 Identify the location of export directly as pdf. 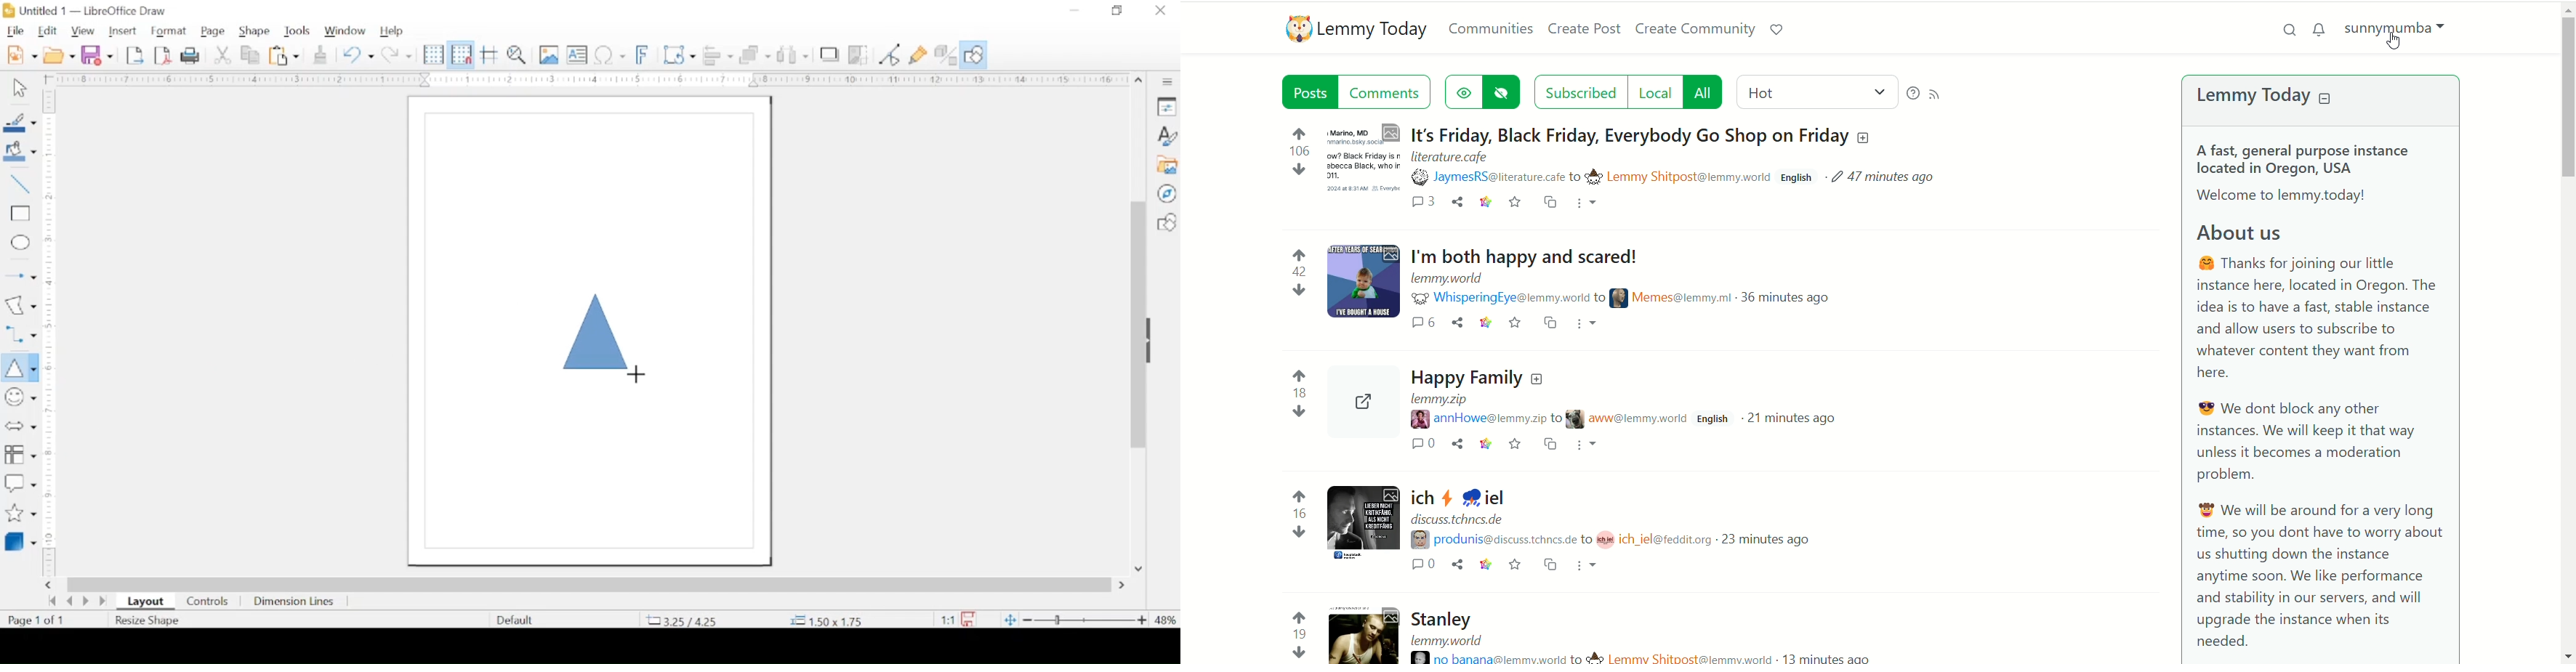
(164, 56).